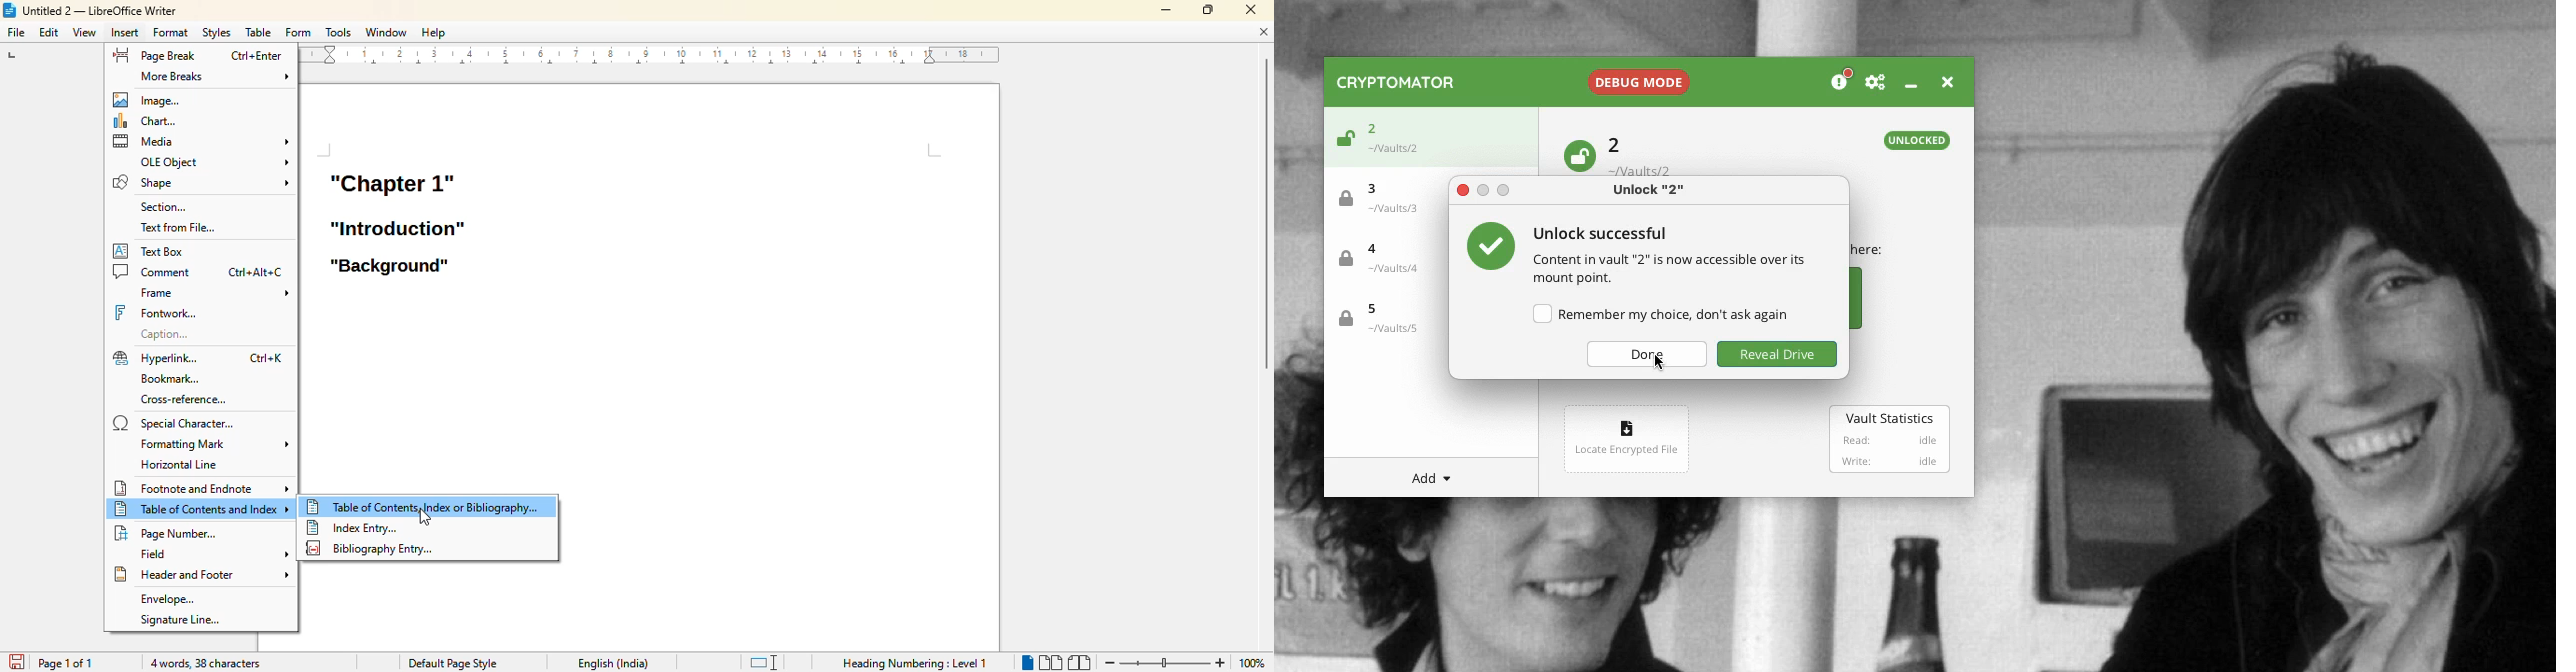 The image size is (2576, 672). What do you see at coordinates (433, 32) in the screenshot?
I see `help` at bounding box center [433, 32].